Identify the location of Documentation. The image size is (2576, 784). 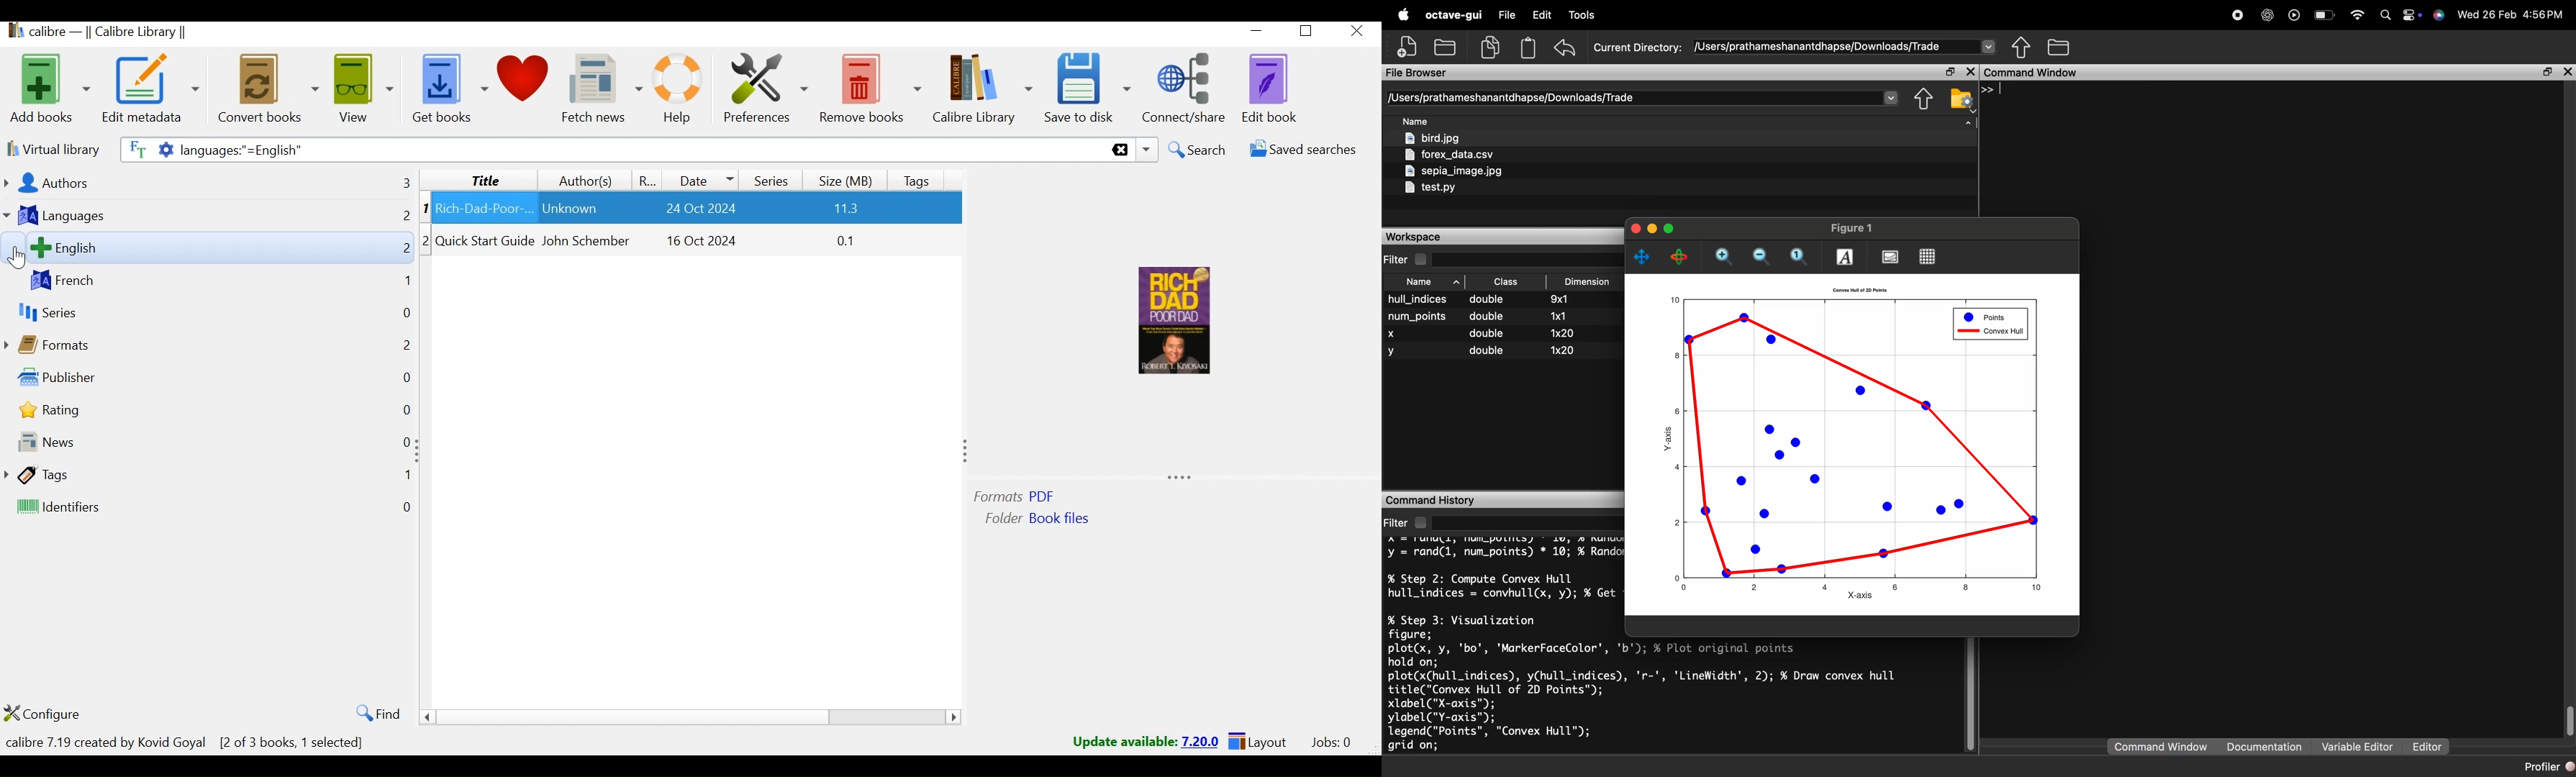
(2267, 748).